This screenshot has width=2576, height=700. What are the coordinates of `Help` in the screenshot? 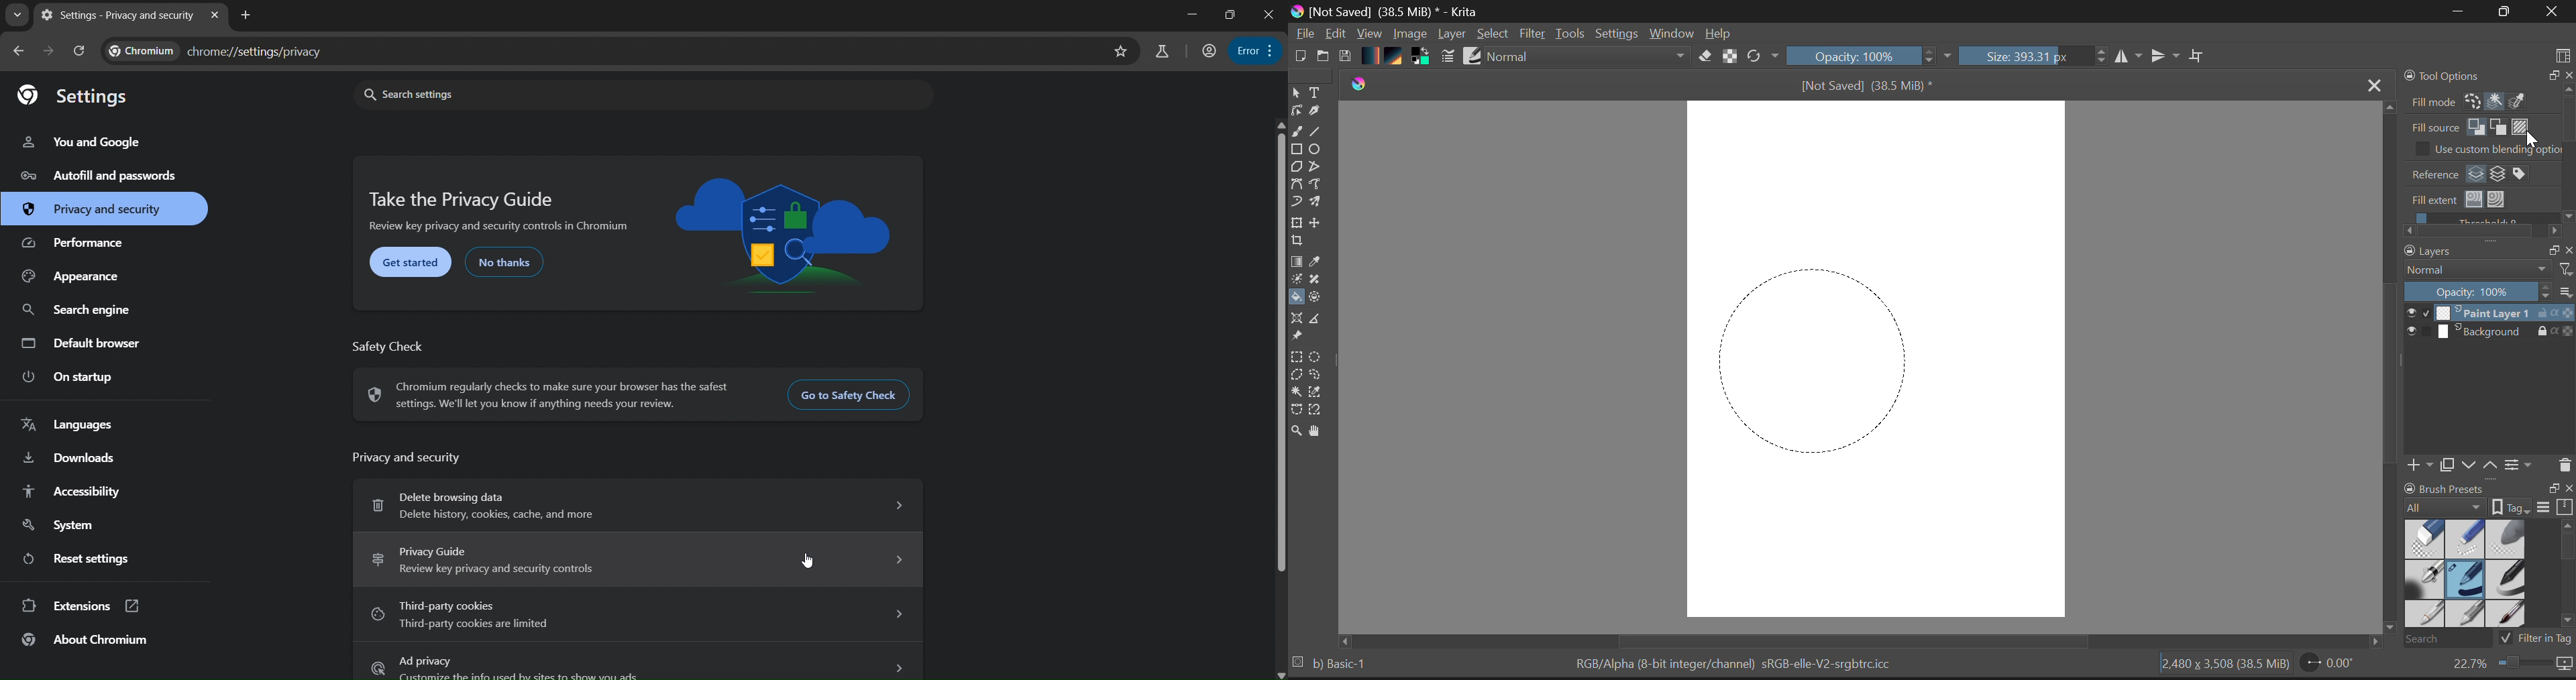 It's located at (1719, 33).